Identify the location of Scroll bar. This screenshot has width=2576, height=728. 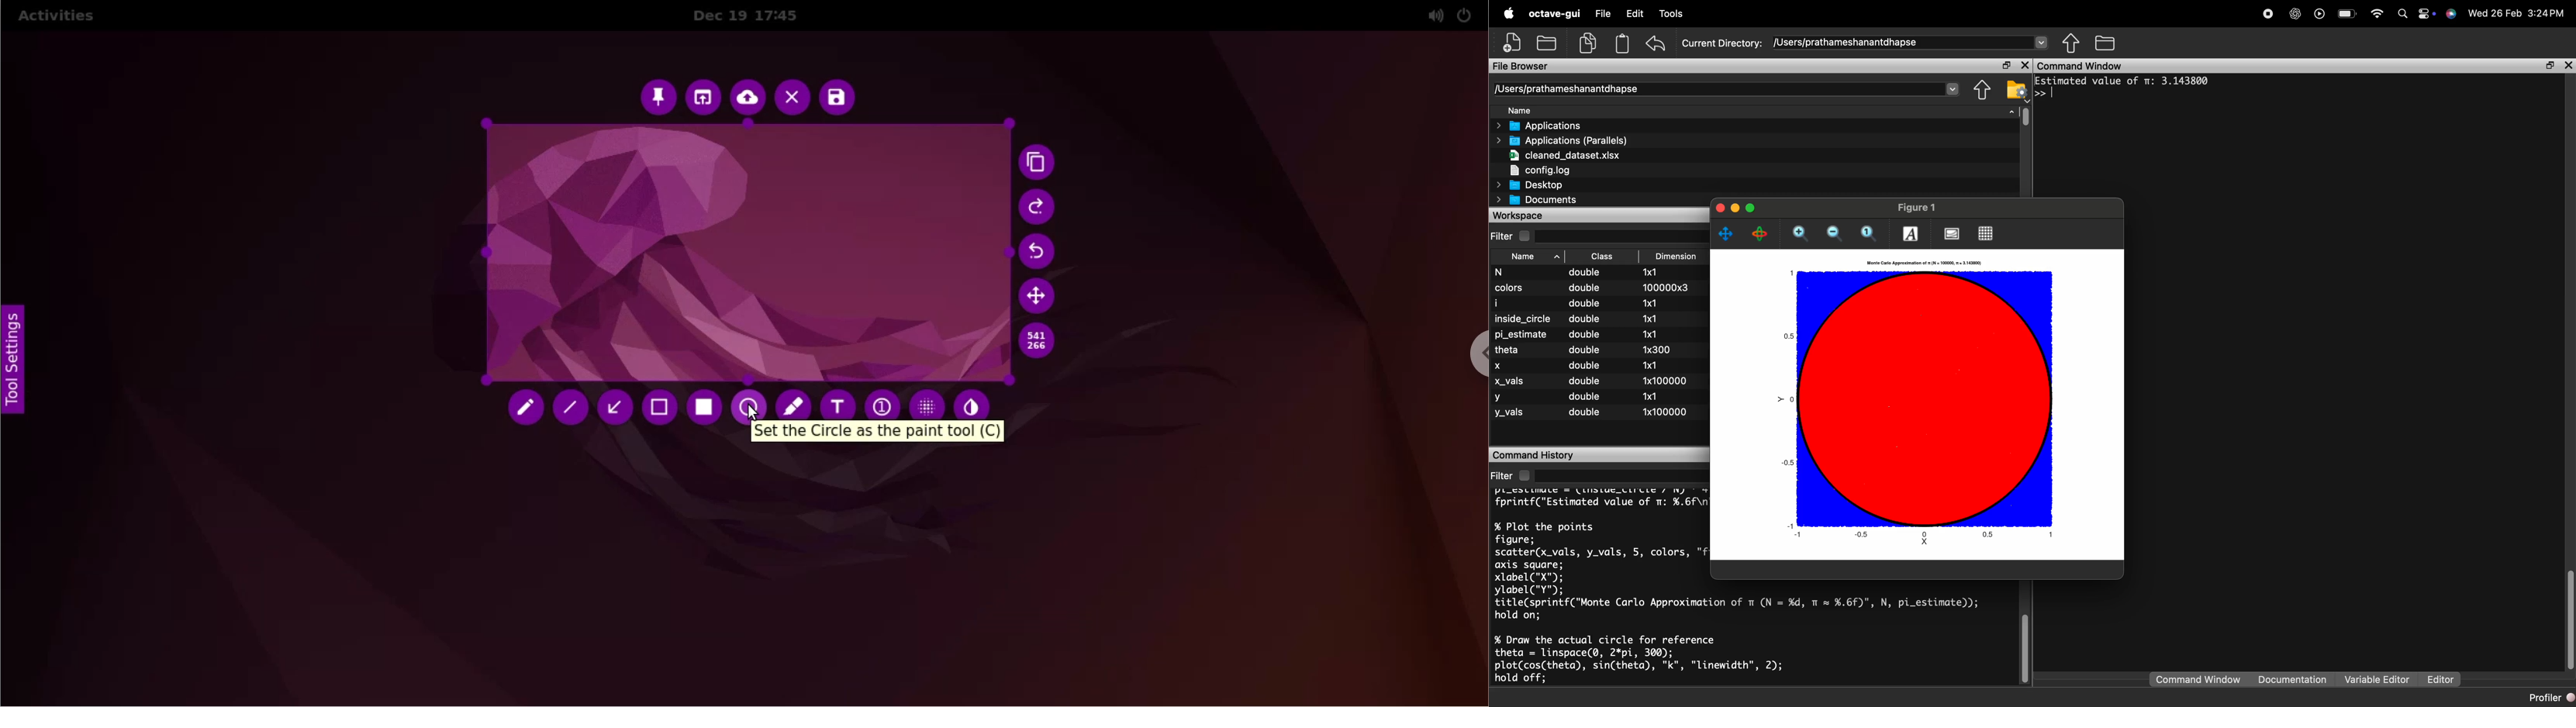
(2025, 116).